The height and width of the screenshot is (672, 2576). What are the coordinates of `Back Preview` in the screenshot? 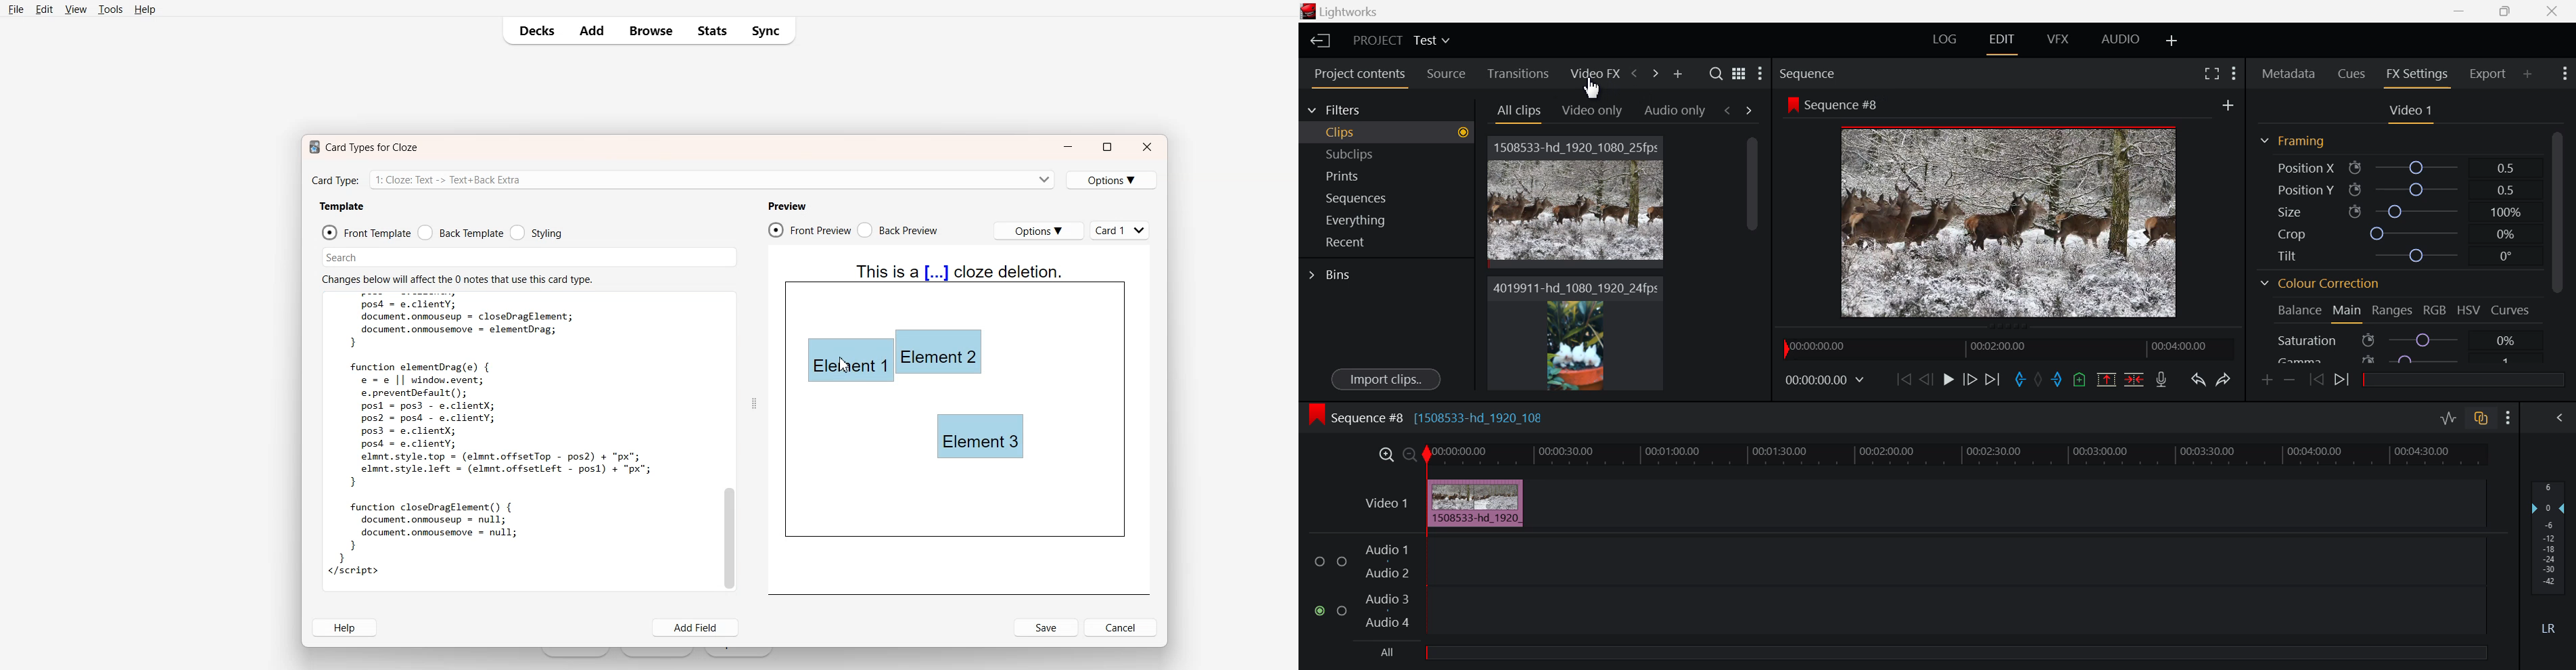 It's located at (899, 230).